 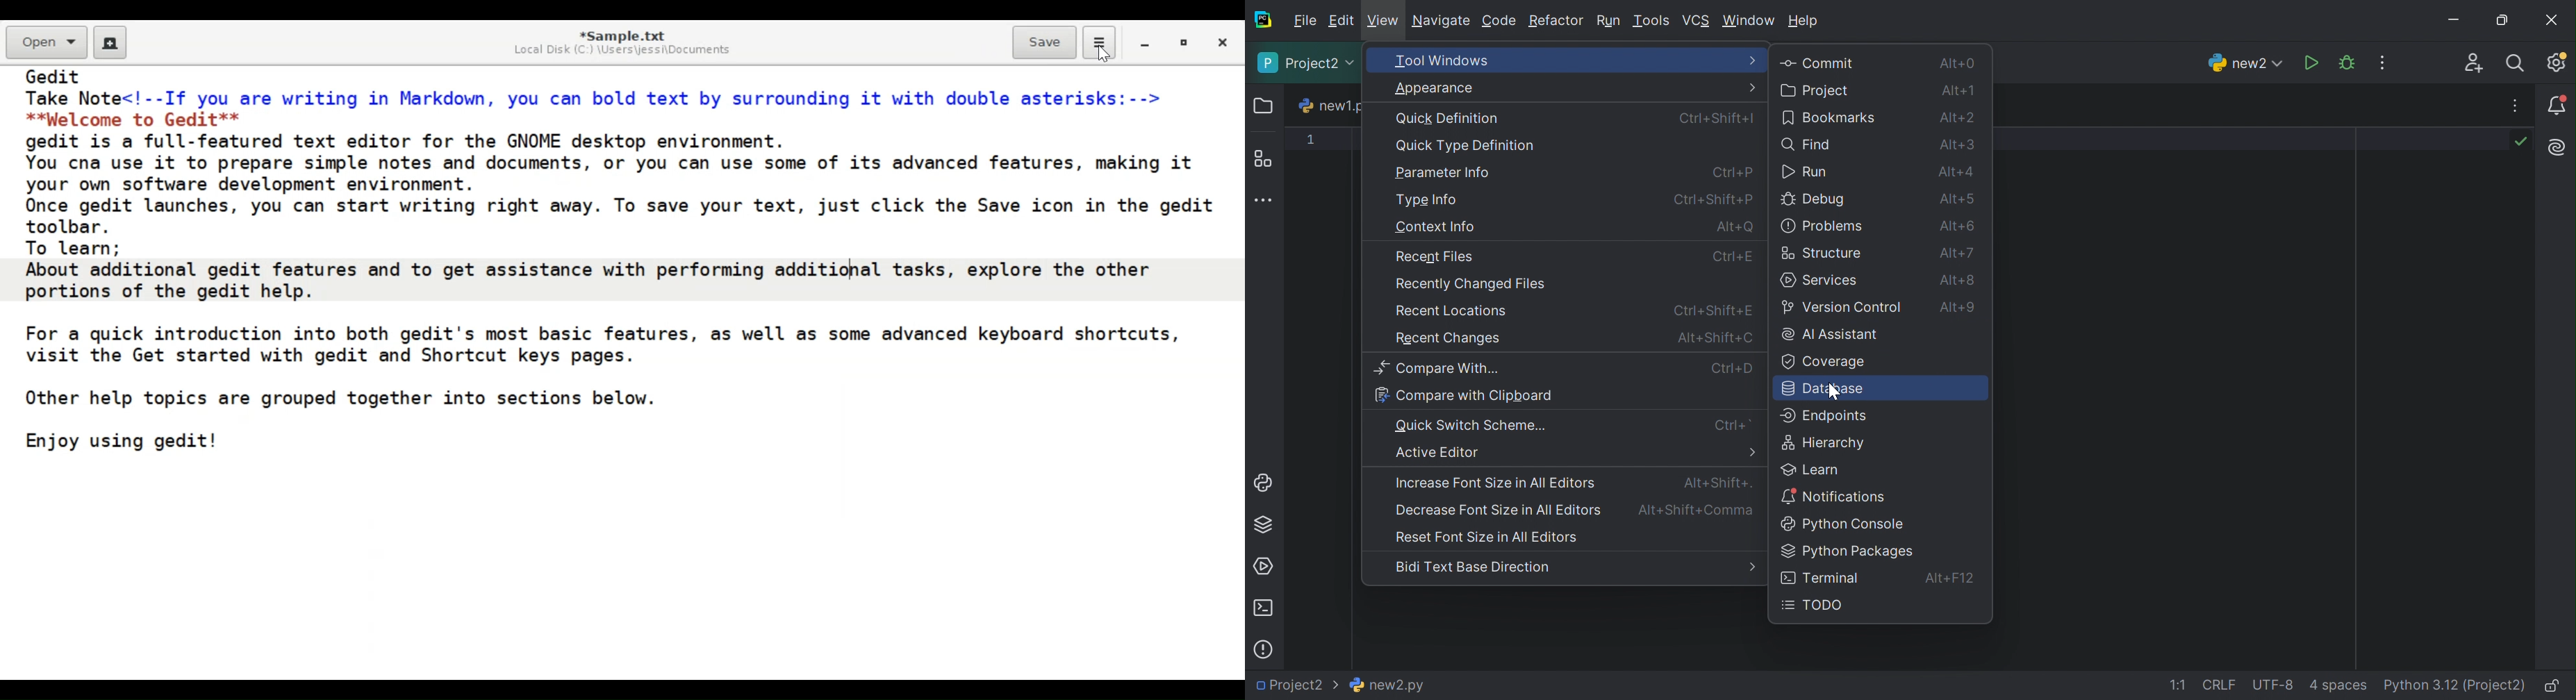 What do you see at coordinates (1442, 173) in the screenshot?
I see `Parameter Info` at bounding box center [1442, 173].